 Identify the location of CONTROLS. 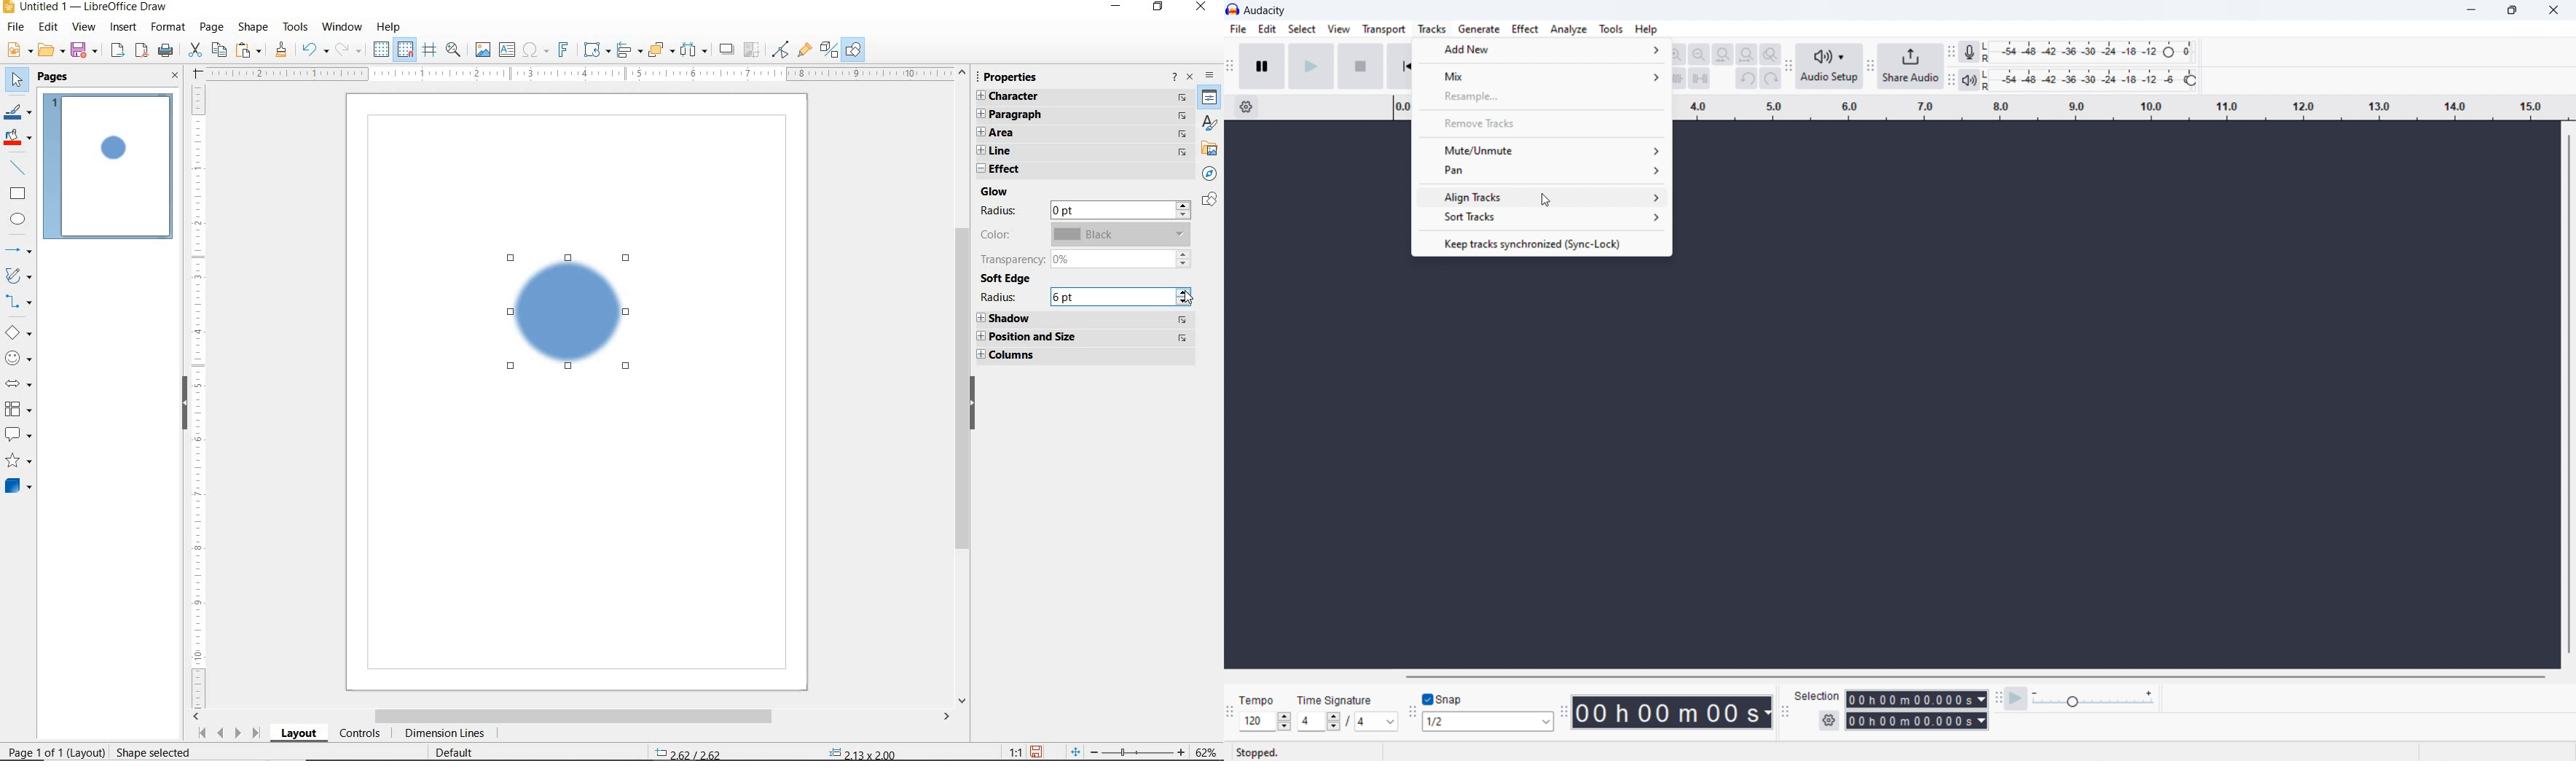
(361, 734).